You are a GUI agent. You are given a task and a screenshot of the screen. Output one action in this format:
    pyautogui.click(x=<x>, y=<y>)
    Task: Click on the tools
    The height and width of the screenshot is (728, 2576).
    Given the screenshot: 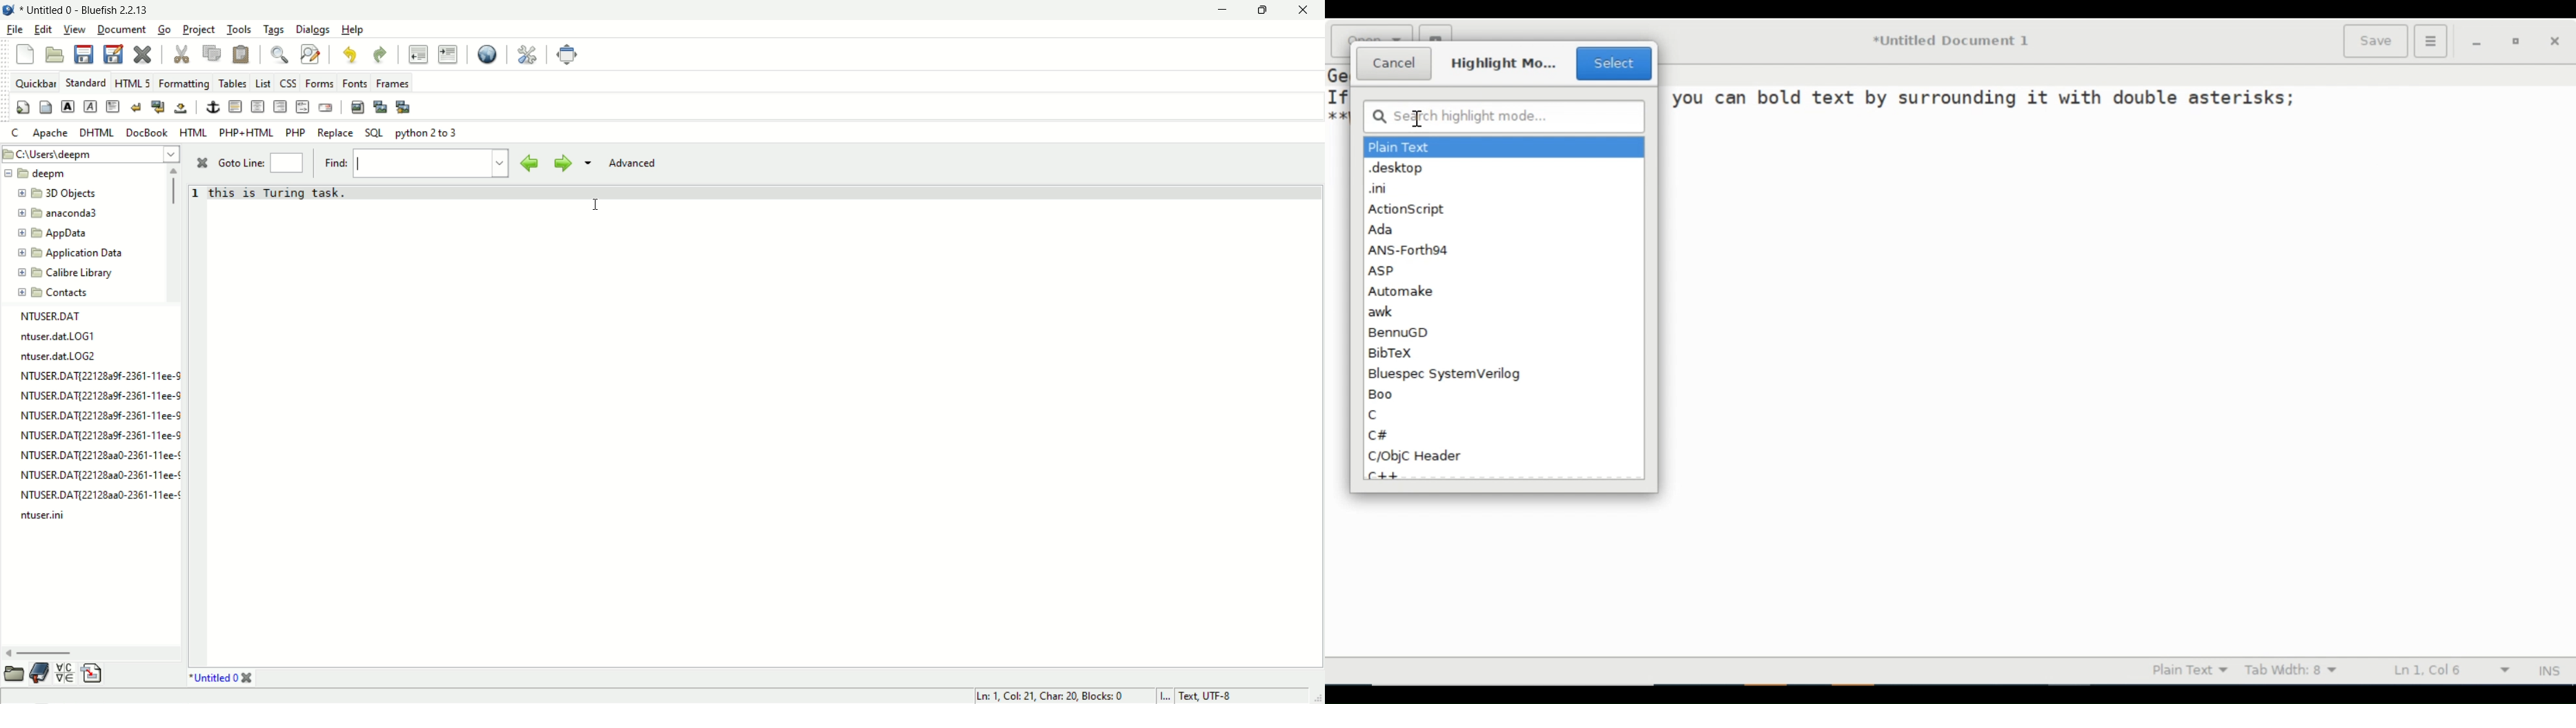 What is the action you would take?
    pyautogui.click(x=239, y=30)
    